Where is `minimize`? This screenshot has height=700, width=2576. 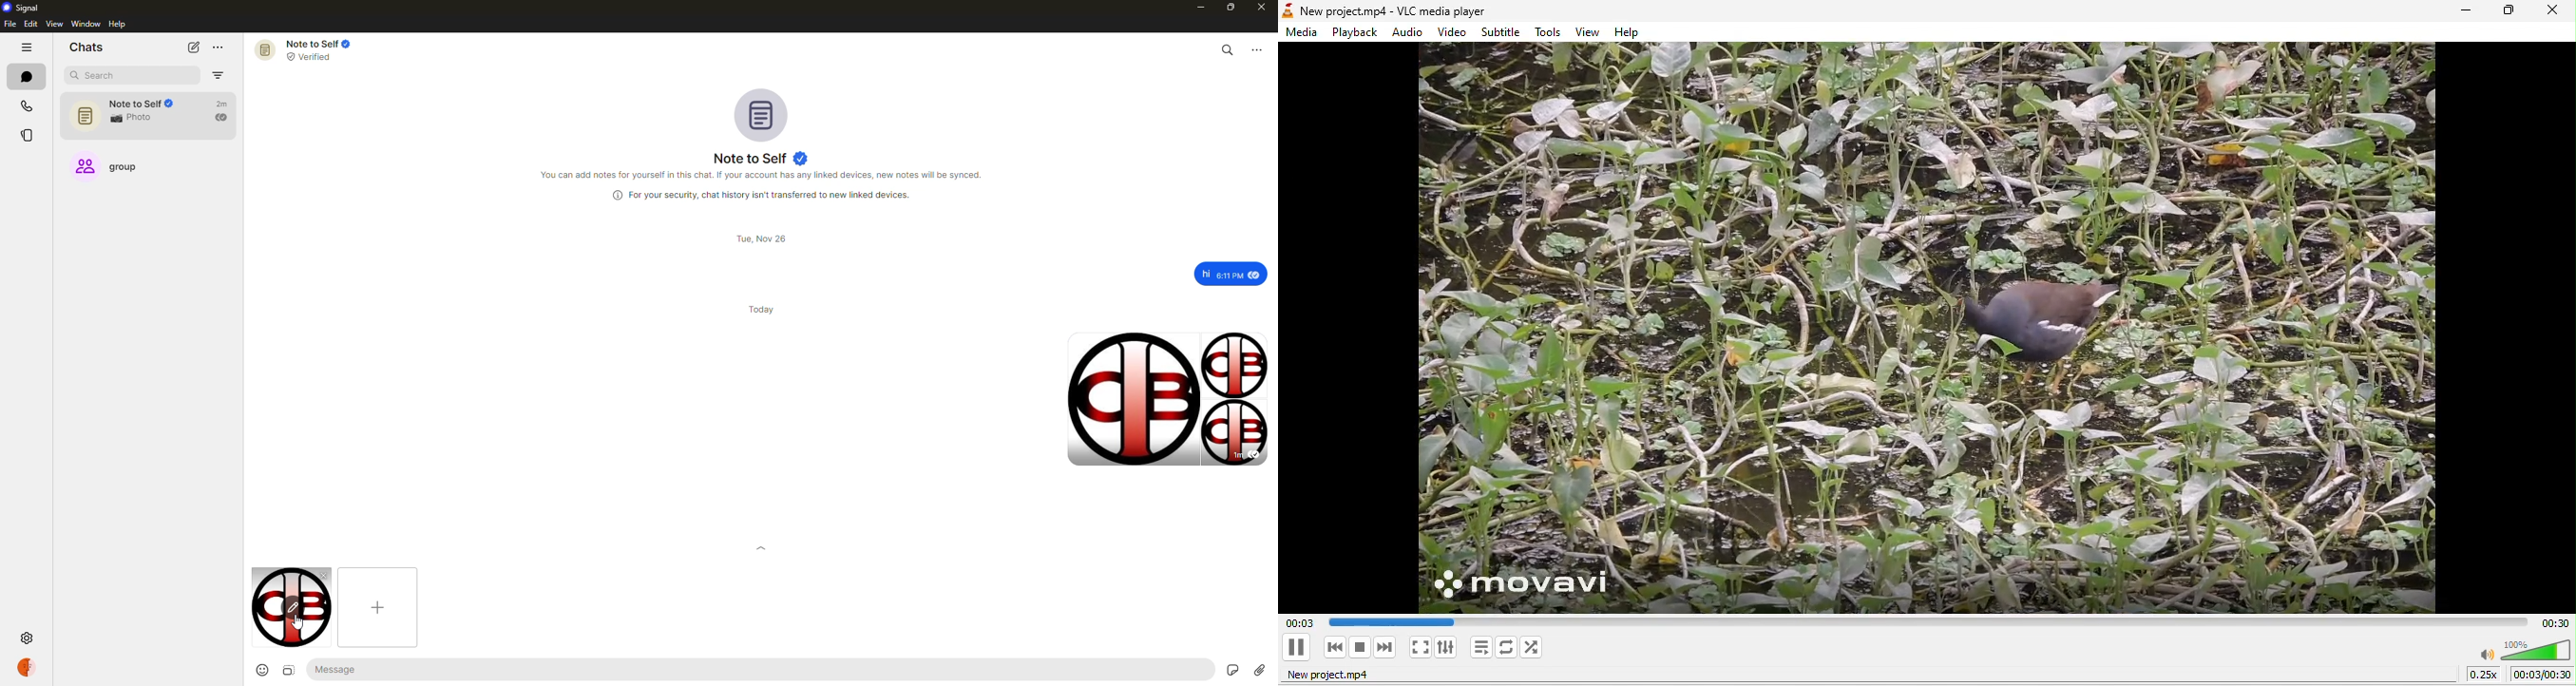 minimize is located at coordinates (1196, 7).